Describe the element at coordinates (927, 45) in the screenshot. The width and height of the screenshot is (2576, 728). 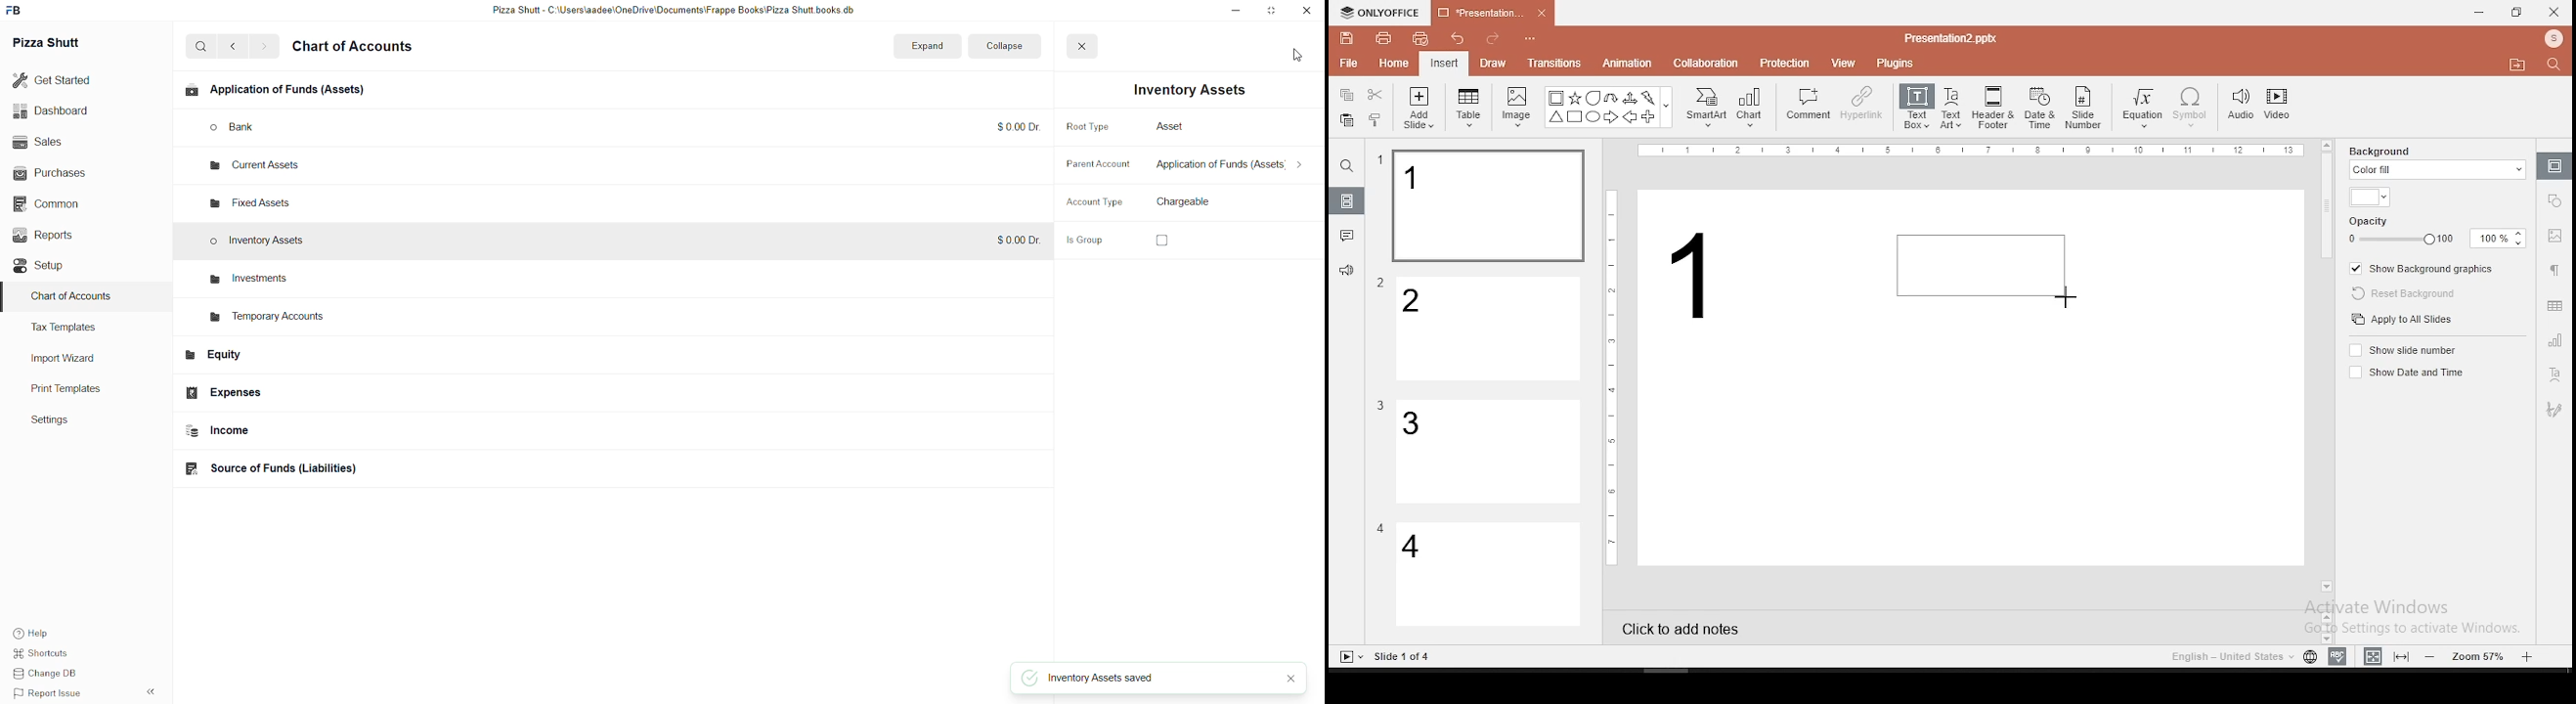
I see `expand` at that location.